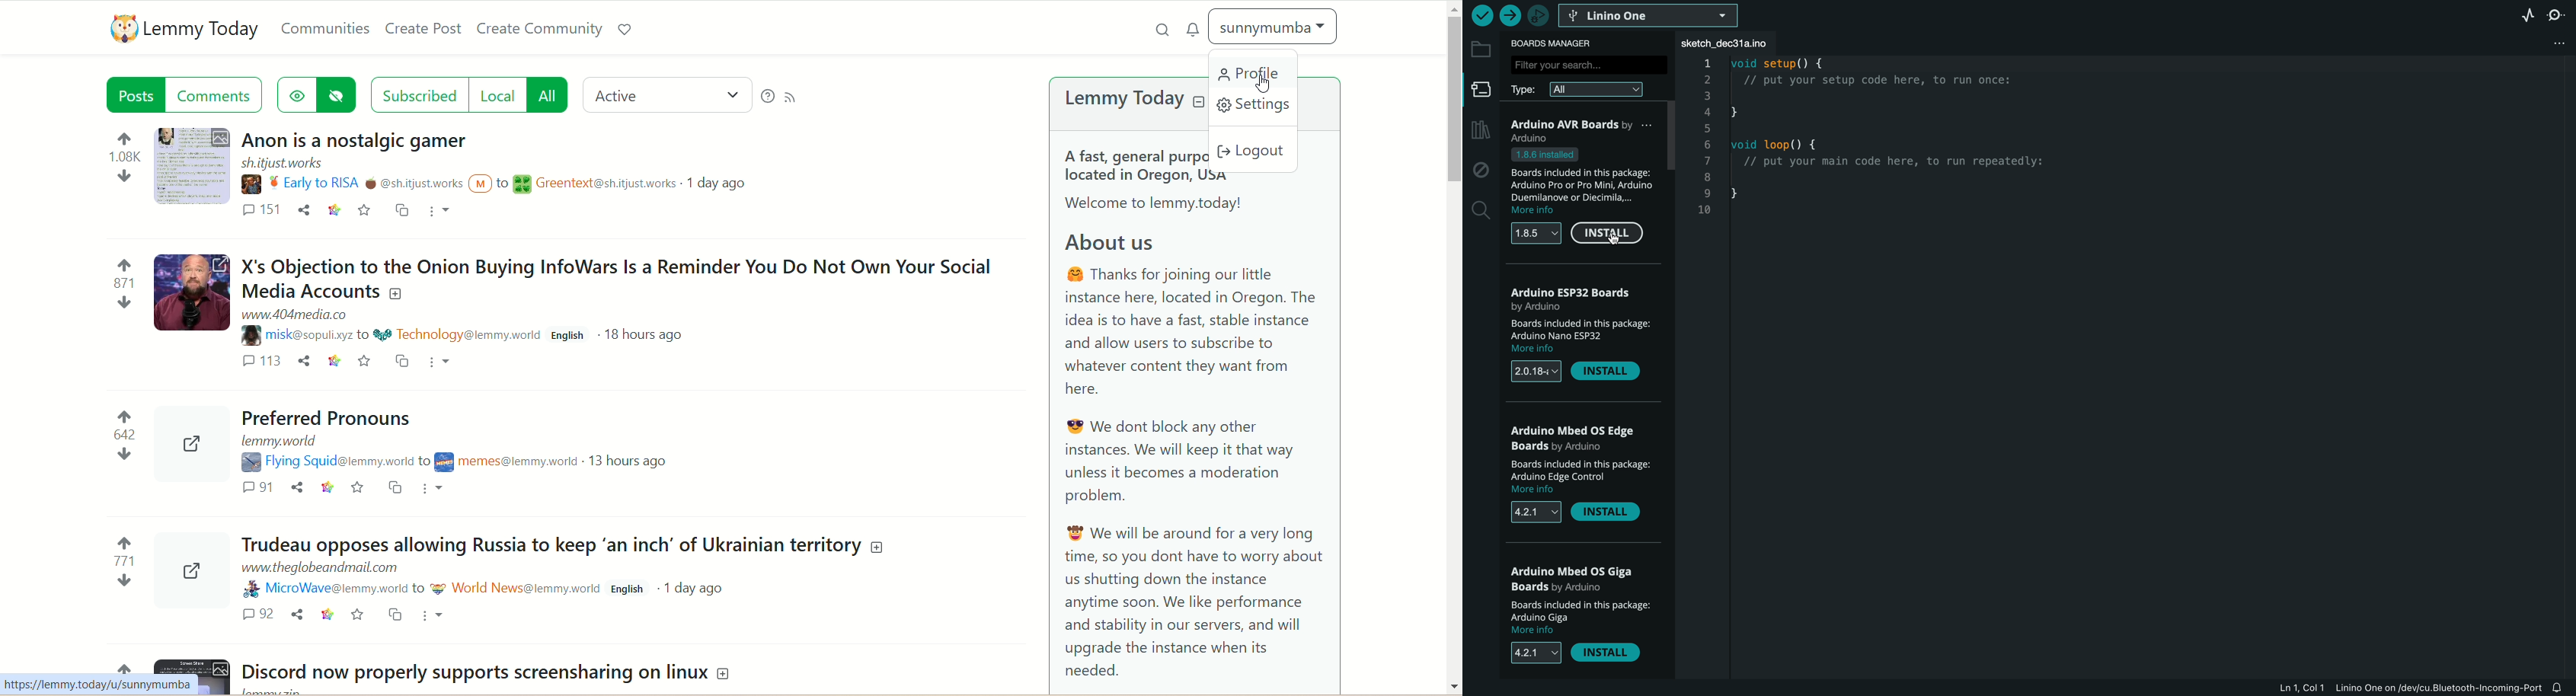 The height and width of the screenshot is (700, 2576). What do you see at coordinates (331, 489) in the screenshot?
I see `Link` at bounding box center [331, 489].